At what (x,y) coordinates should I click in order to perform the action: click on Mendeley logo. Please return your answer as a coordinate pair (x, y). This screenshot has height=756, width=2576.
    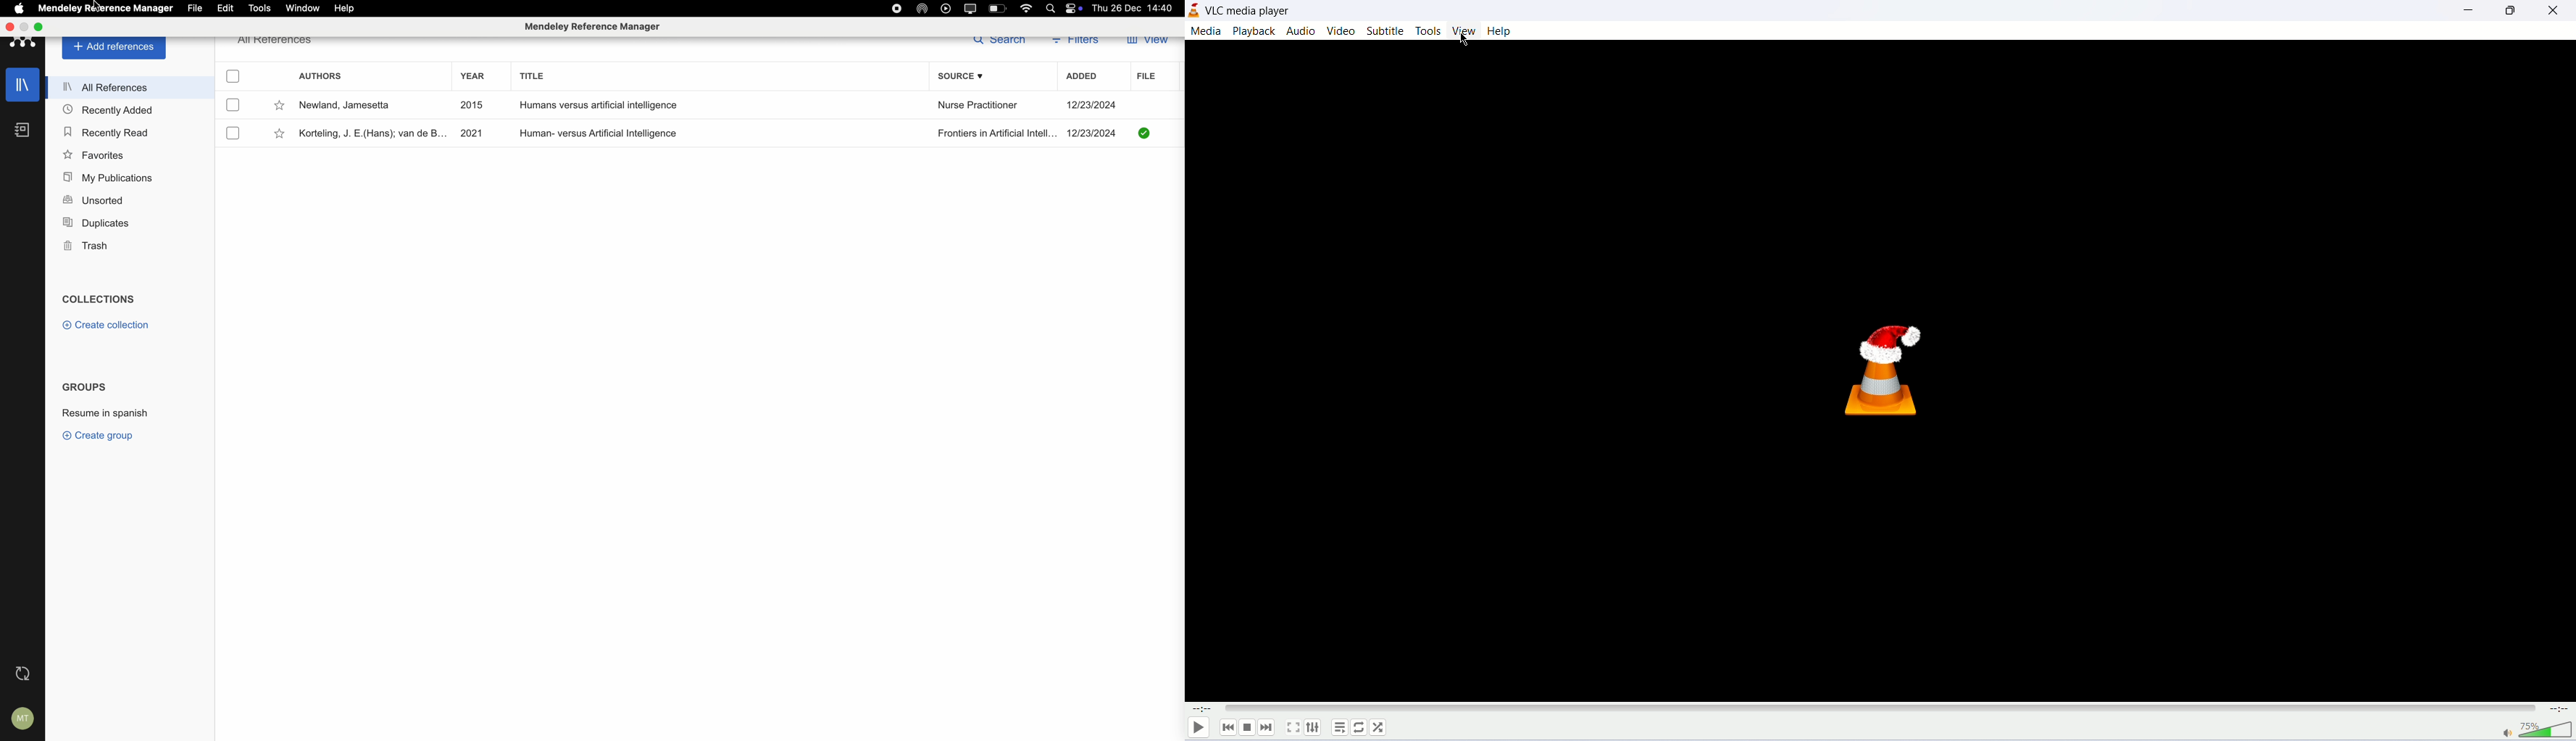
    Looking at the image, I should click on (23, 44).